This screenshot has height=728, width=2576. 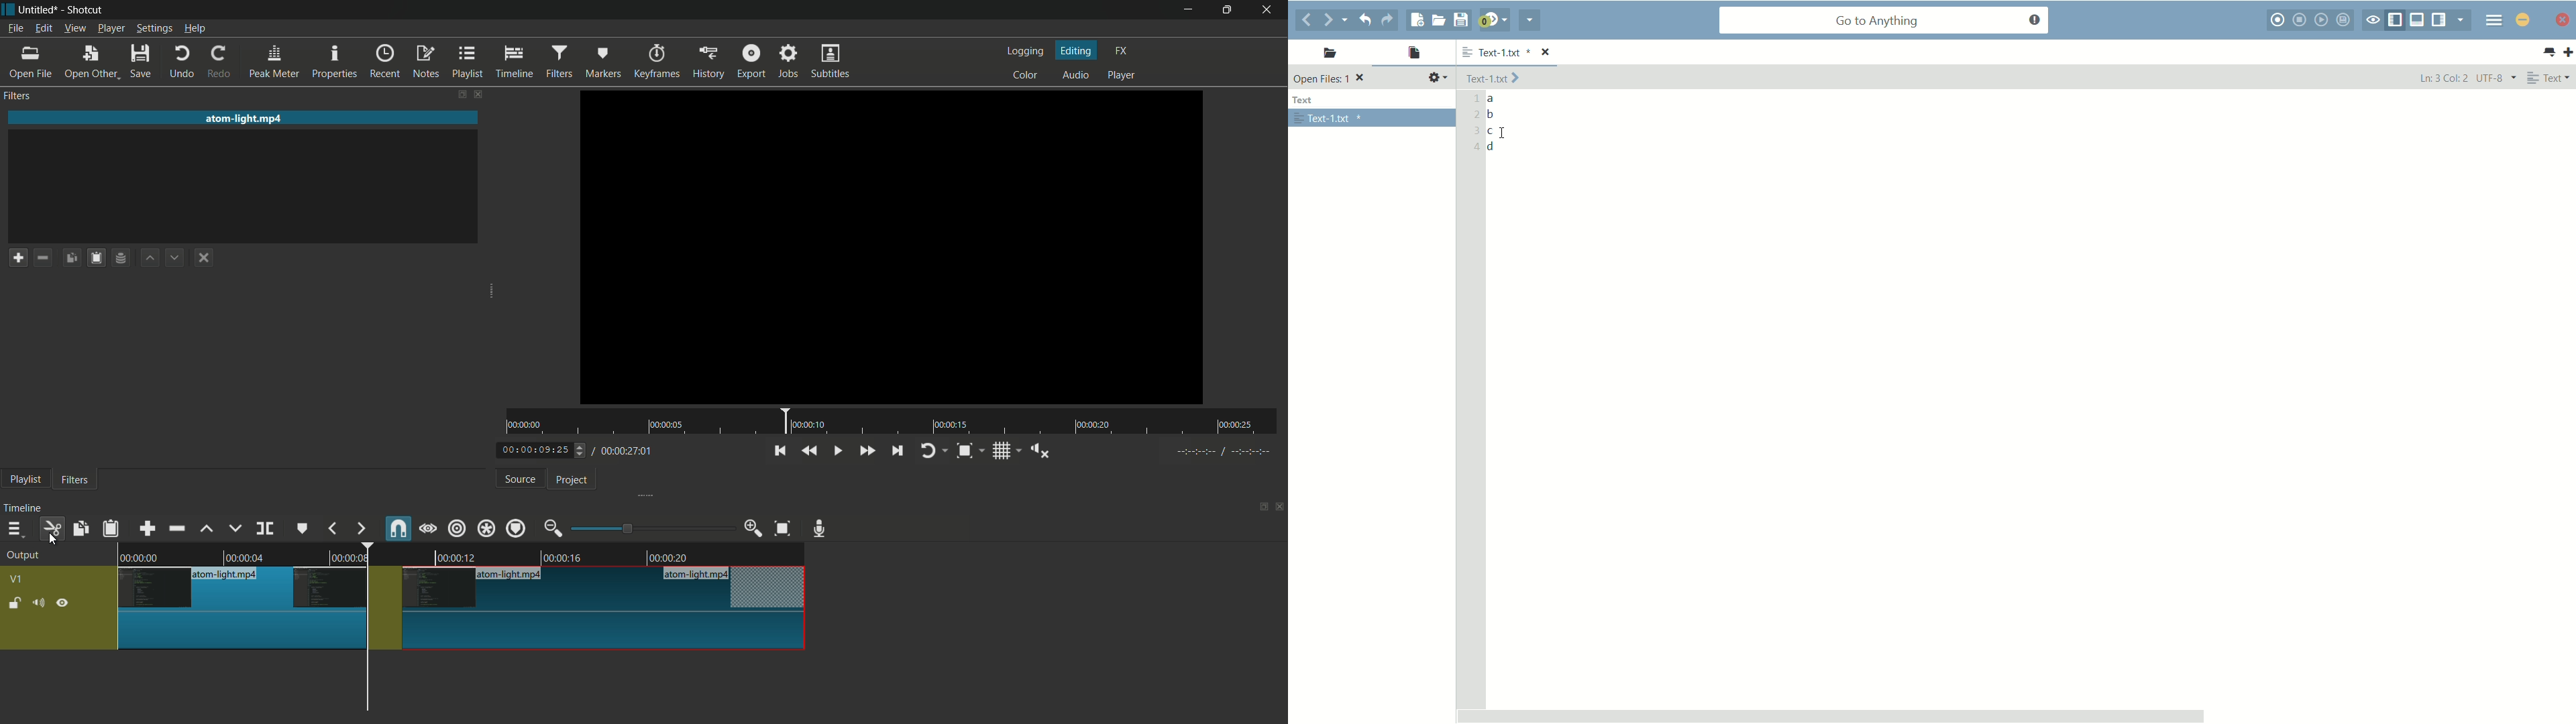 I want to click on keyframes, so click(x=655, y=62).